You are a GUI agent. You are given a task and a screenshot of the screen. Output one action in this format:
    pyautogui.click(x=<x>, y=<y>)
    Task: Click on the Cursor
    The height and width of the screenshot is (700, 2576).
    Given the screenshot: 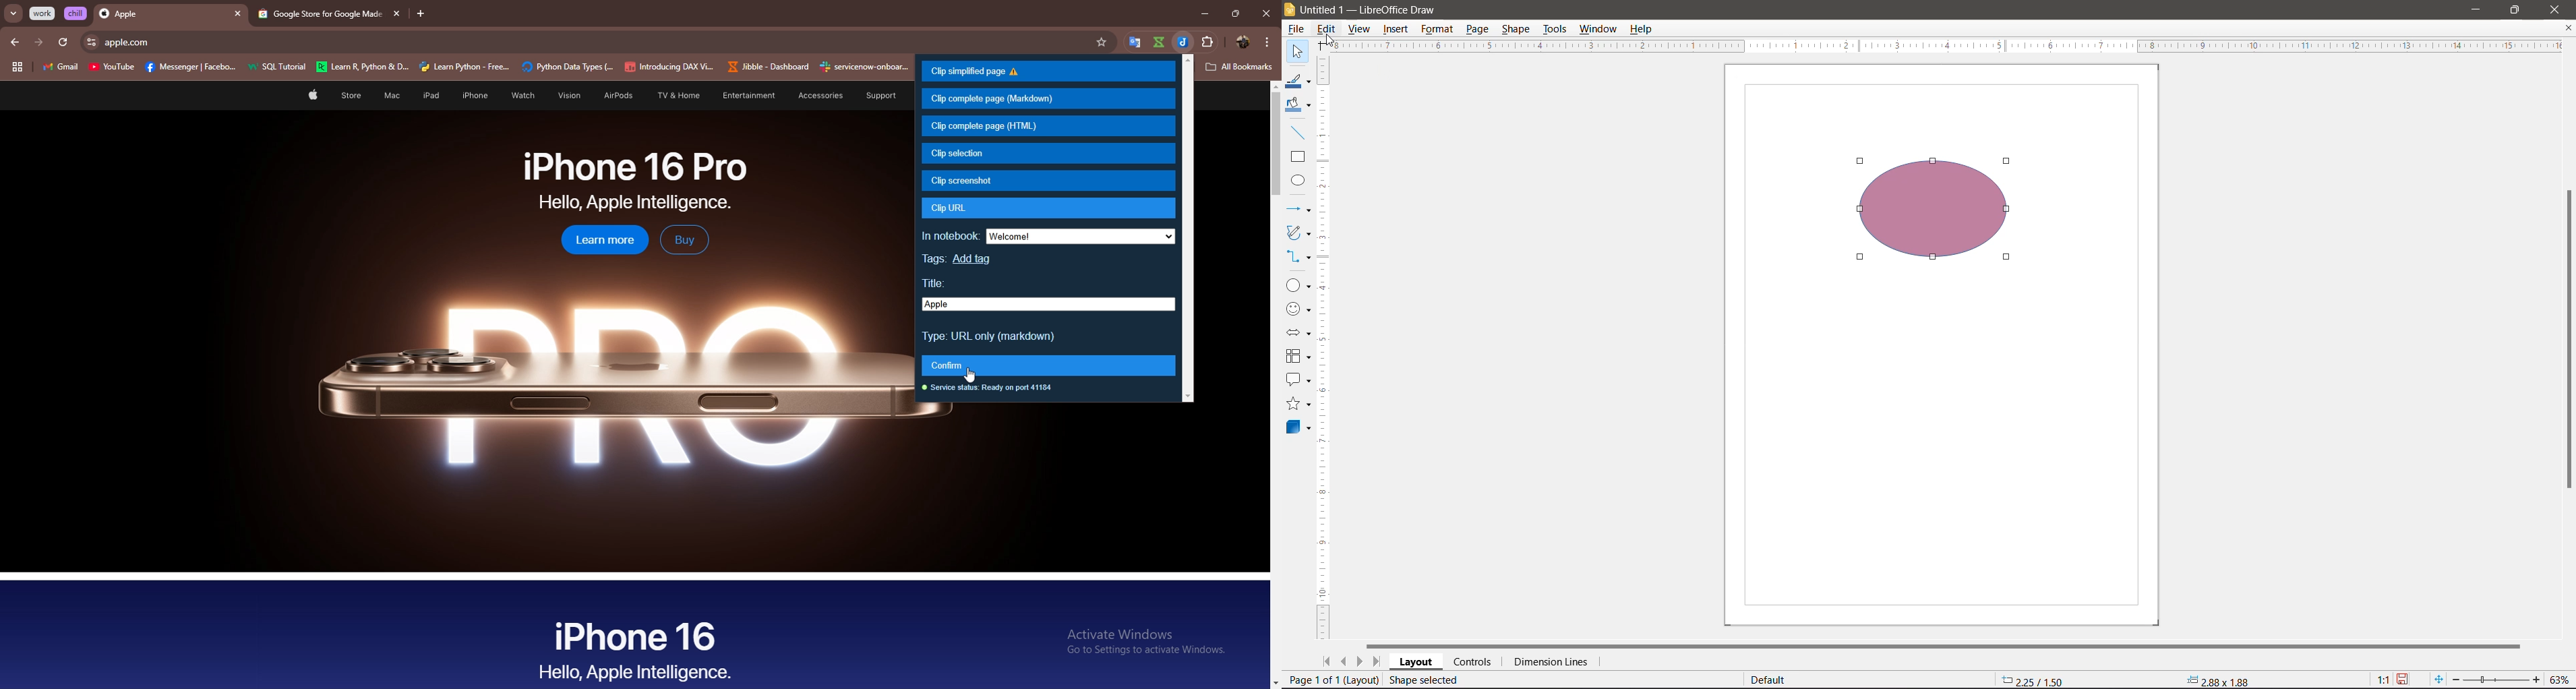 What is the action you would take?
    pyautogui.click(x=1329, y=41)
    